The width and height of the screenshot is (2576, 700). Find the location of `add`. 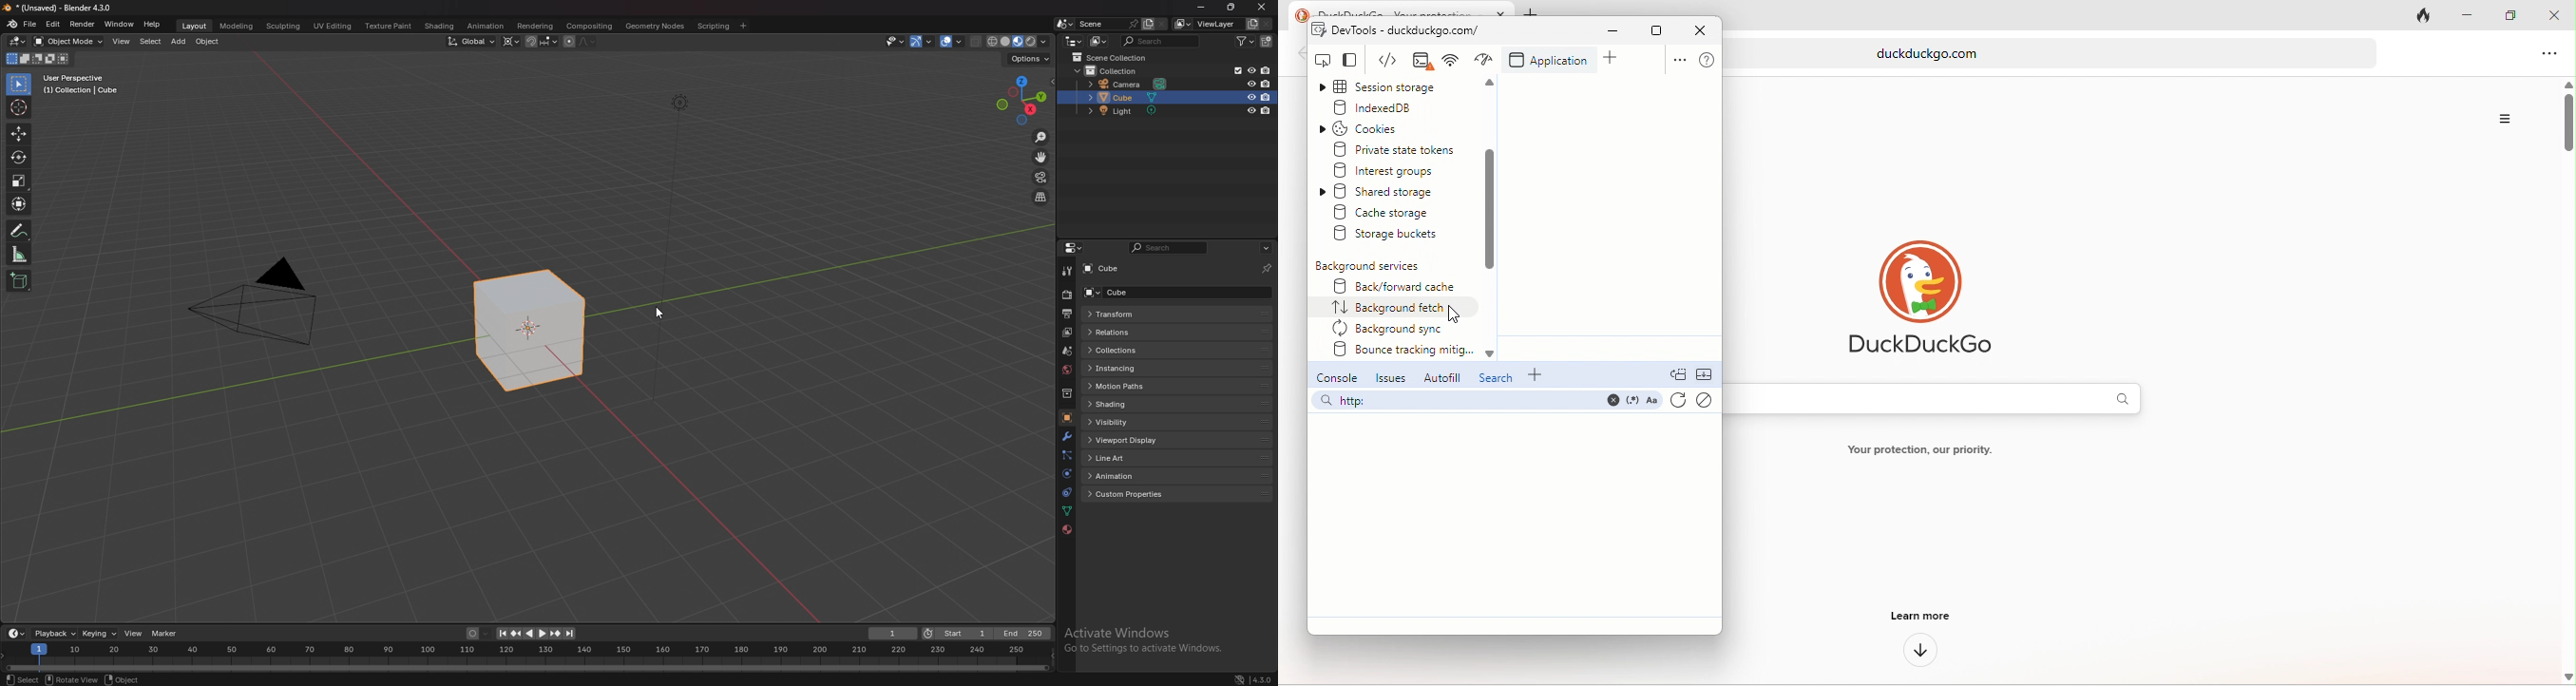

add is located at coordinates (1616, 60).